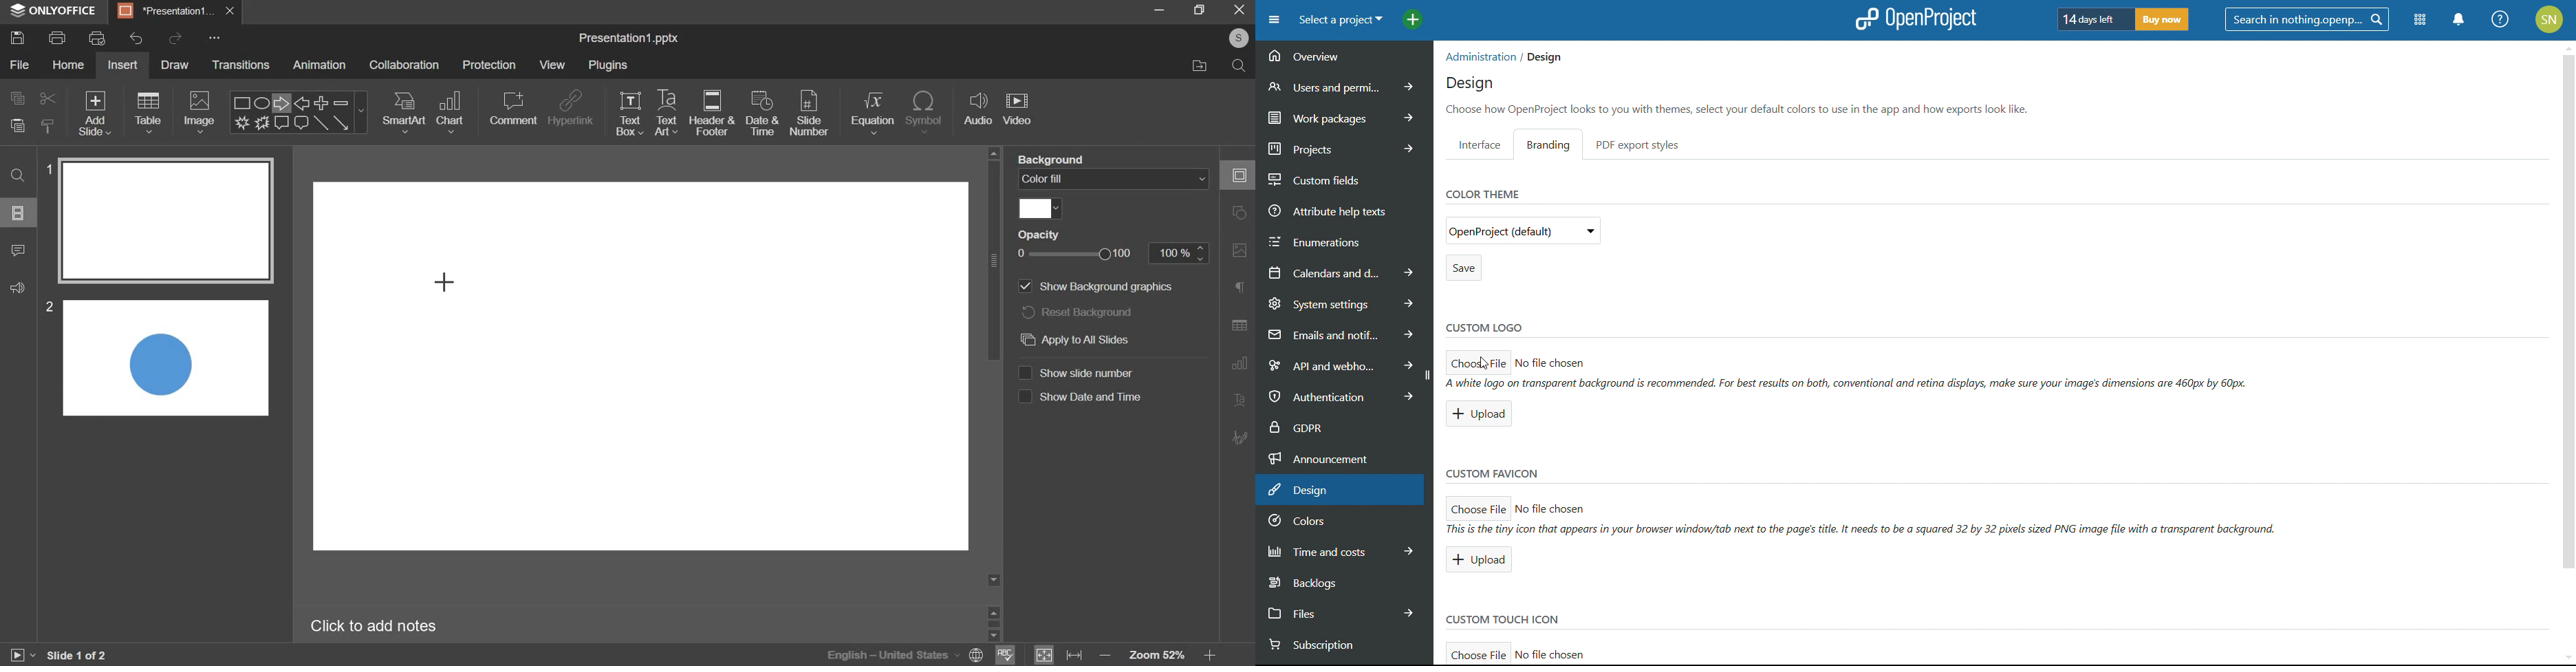 The height and width of the screenshot is (672, 2576). Describe the element at coordinates (712, 112) in the screenshot. I see `header & footer` at that location.